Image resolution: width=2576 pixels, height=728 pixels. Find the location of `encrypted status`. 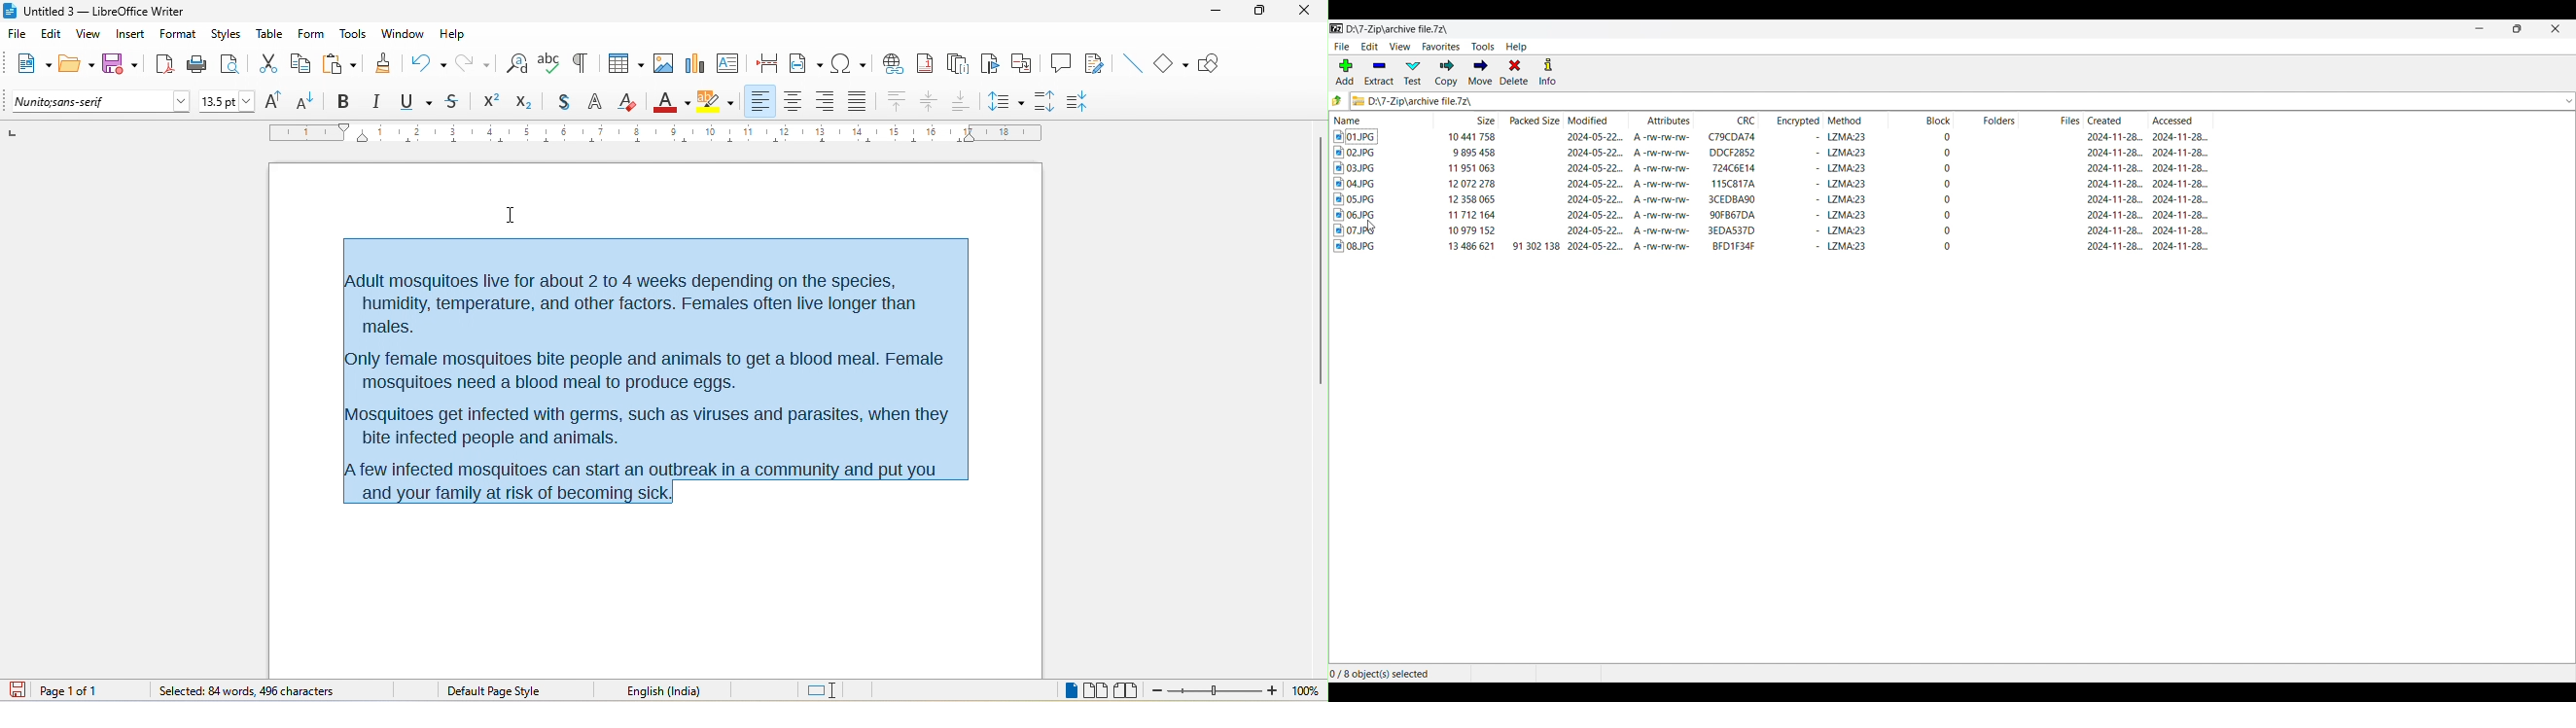

encrypted status is located at coordinates (1817, 136).